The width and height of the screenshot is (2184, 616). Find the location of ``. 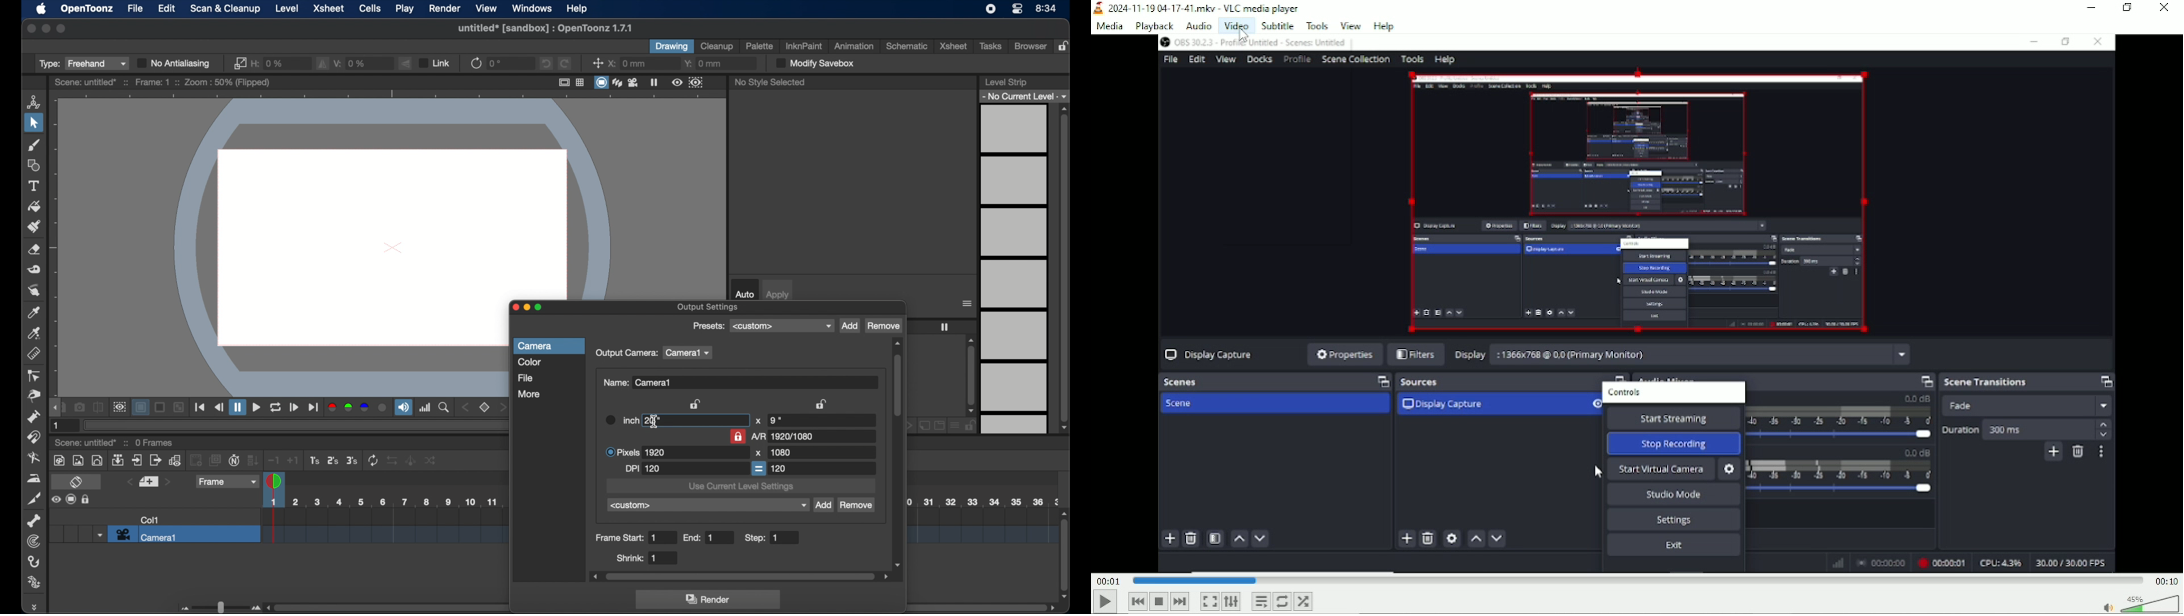

 is located at coordinates (375, 460).